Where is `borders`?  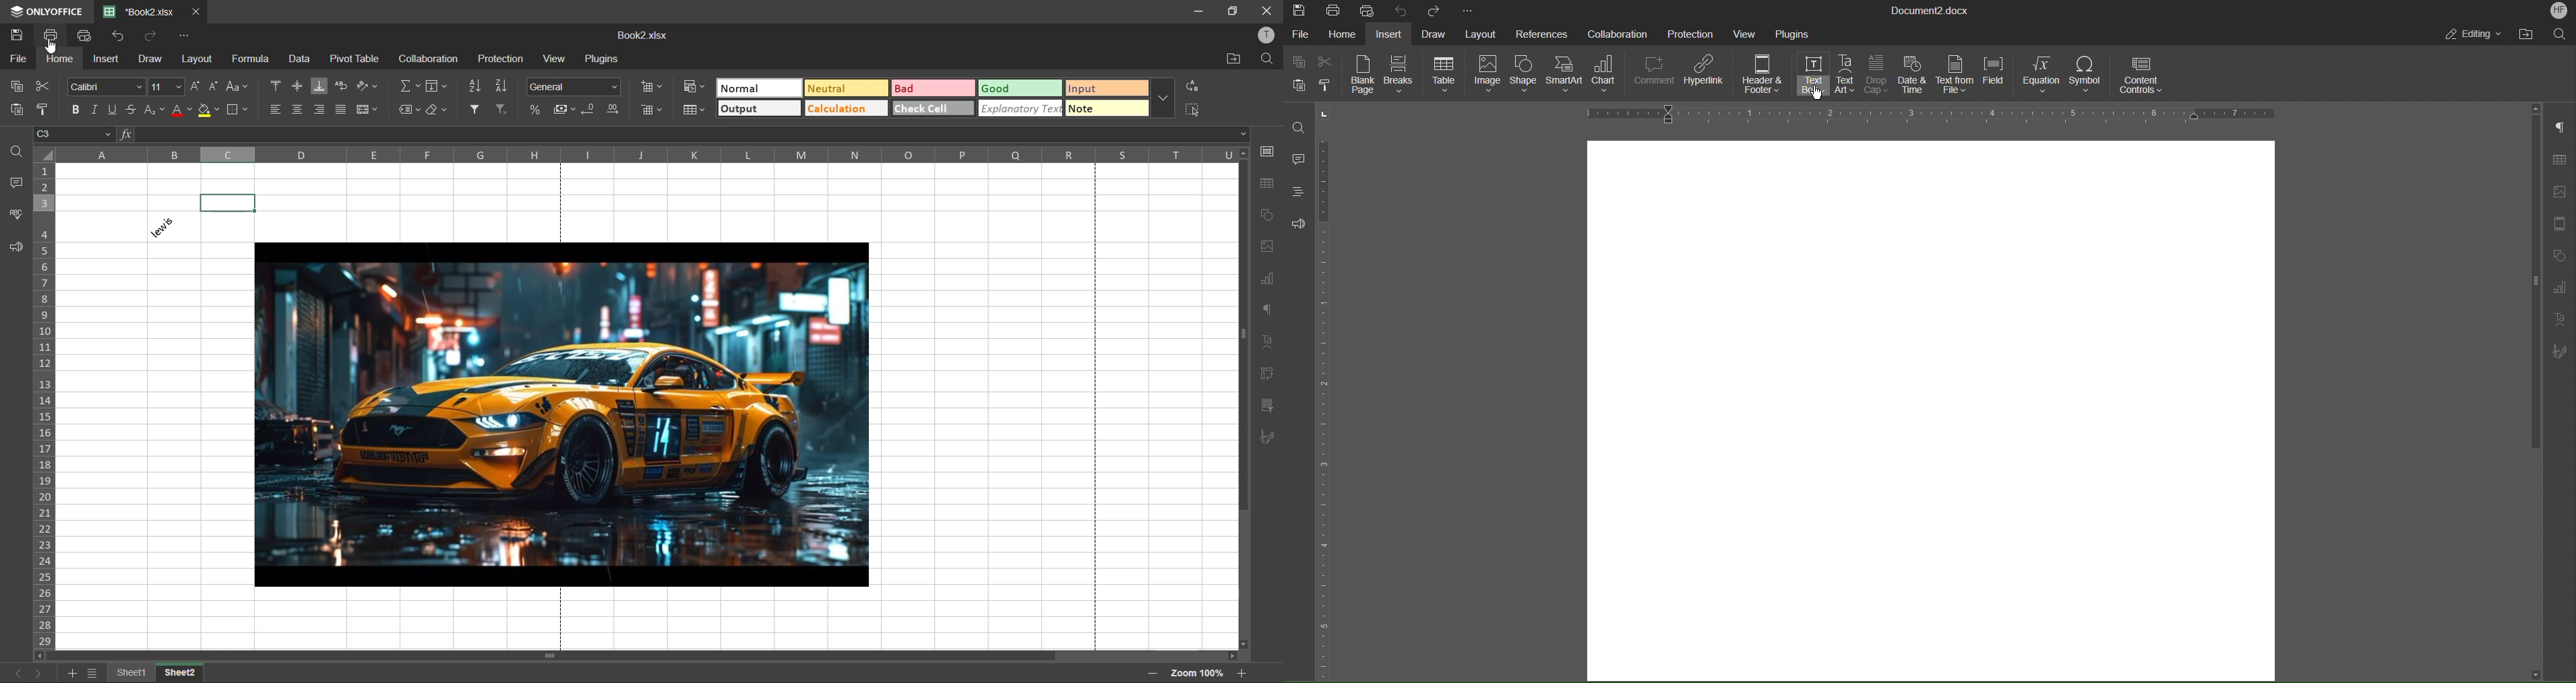
borders is located at coordinates (236, 110).